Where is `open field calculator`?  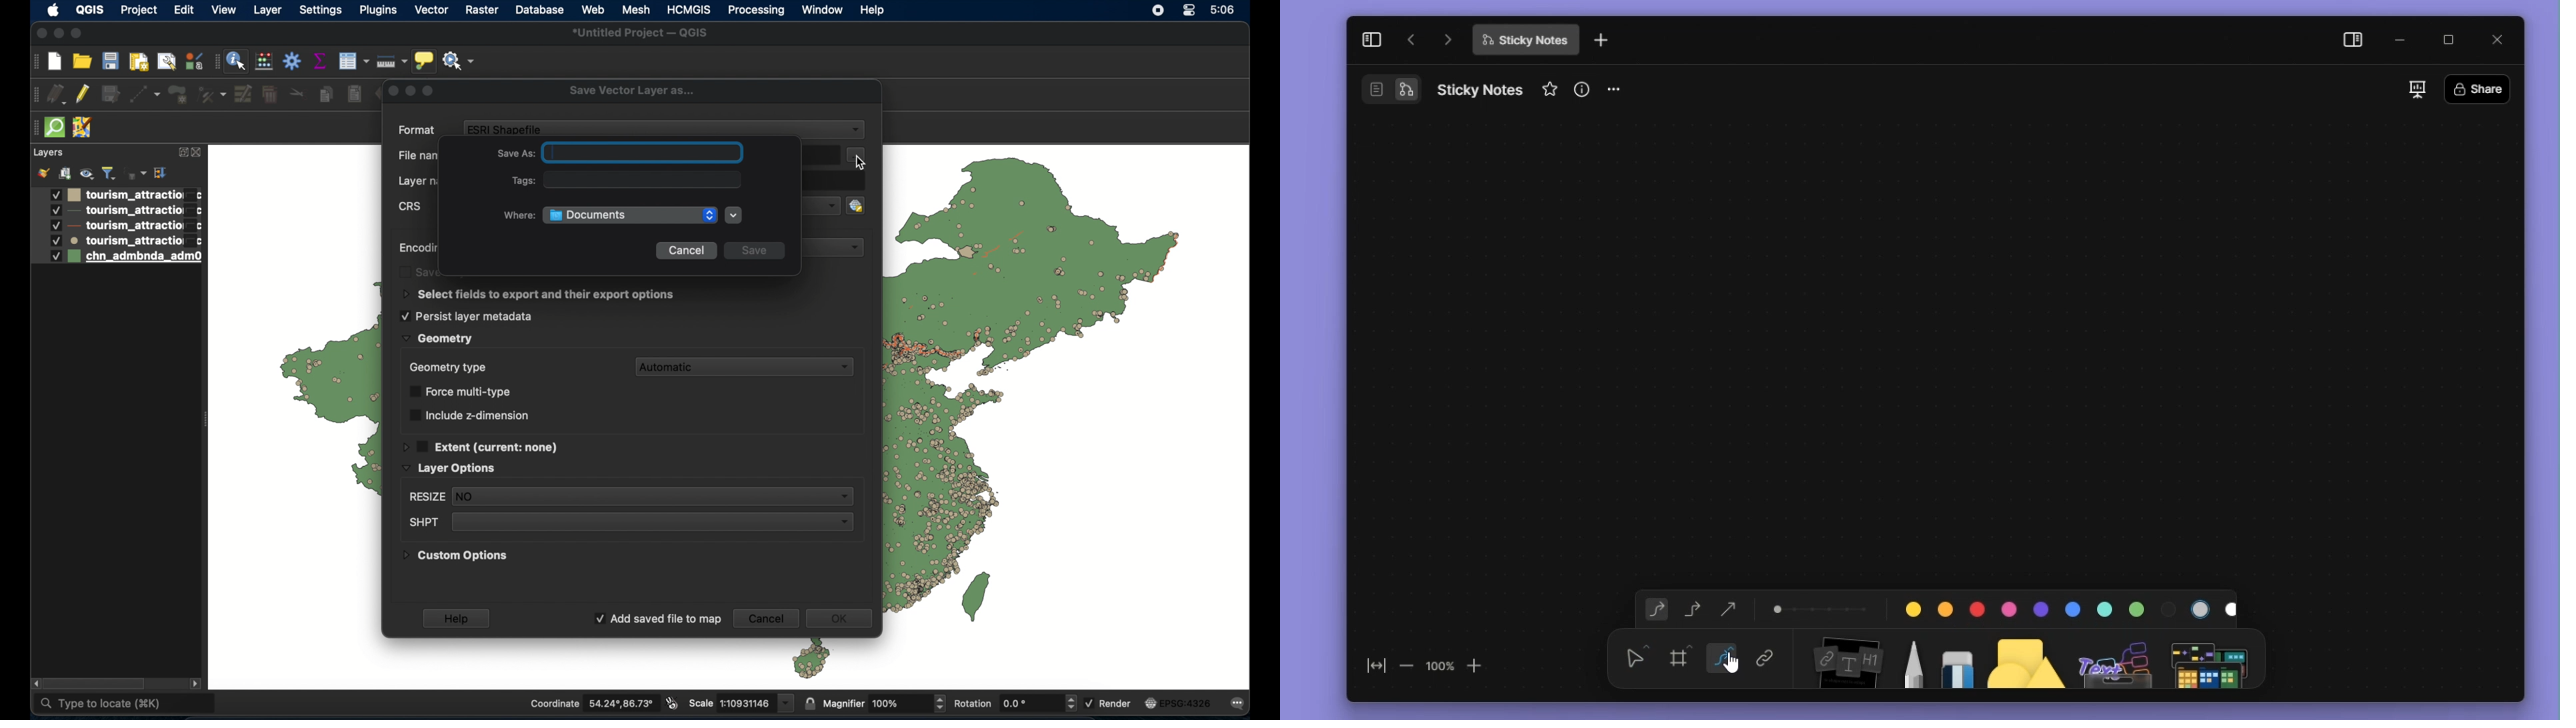
open field calculator is located at coordinates (264, 61).